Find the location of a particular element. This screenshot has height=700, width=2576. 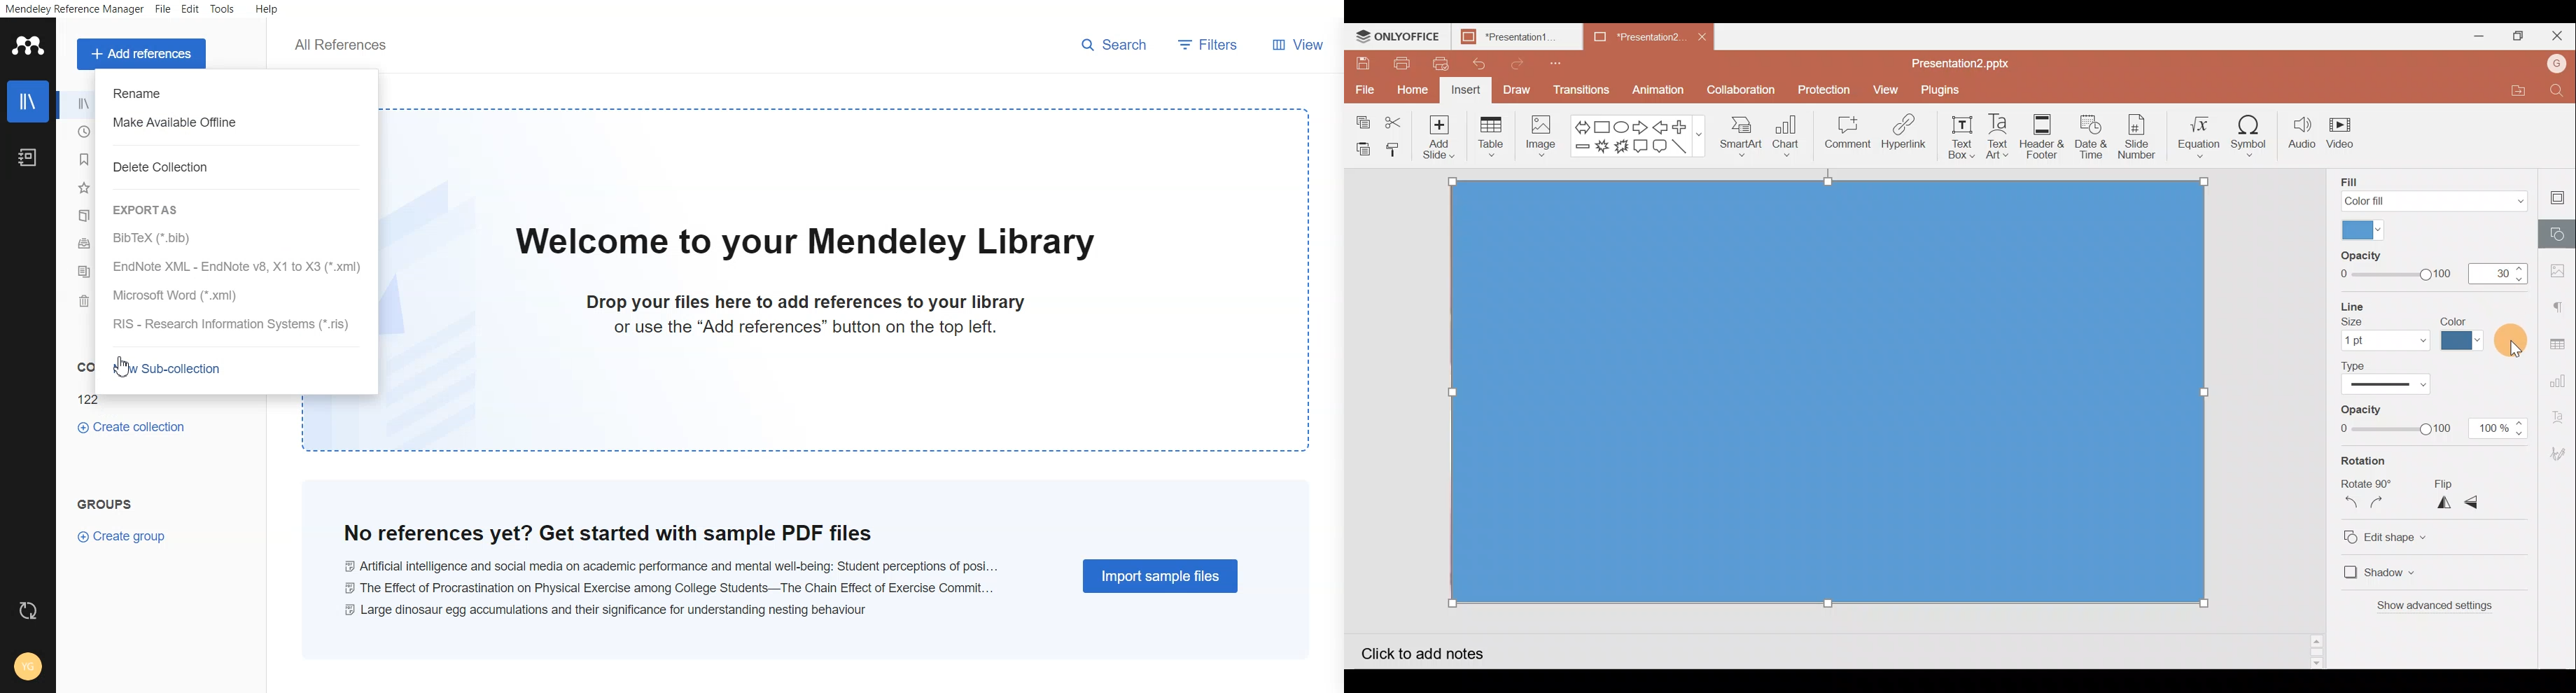

Add slide is located at coordinates (1440, 137).